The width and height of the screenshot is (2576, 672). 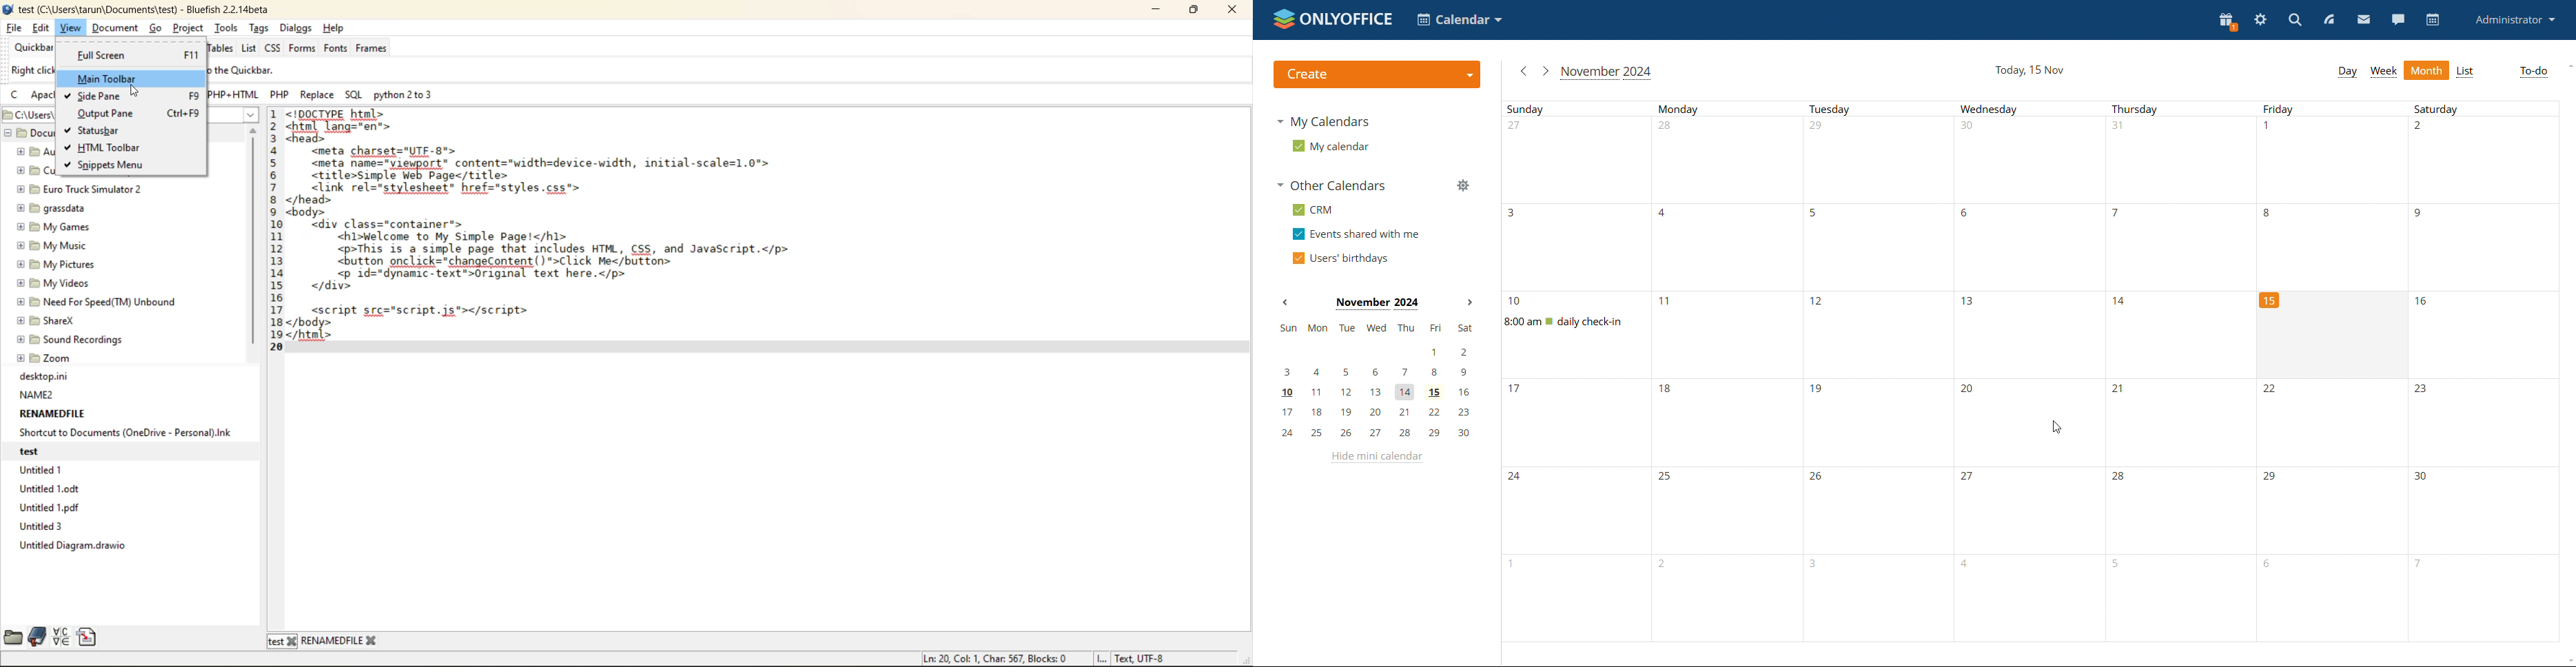 What do you see at coordinates (71, 339) in the screenshot?
I see `@# P* Sound Recordinas` at bounding box center [71, 339].